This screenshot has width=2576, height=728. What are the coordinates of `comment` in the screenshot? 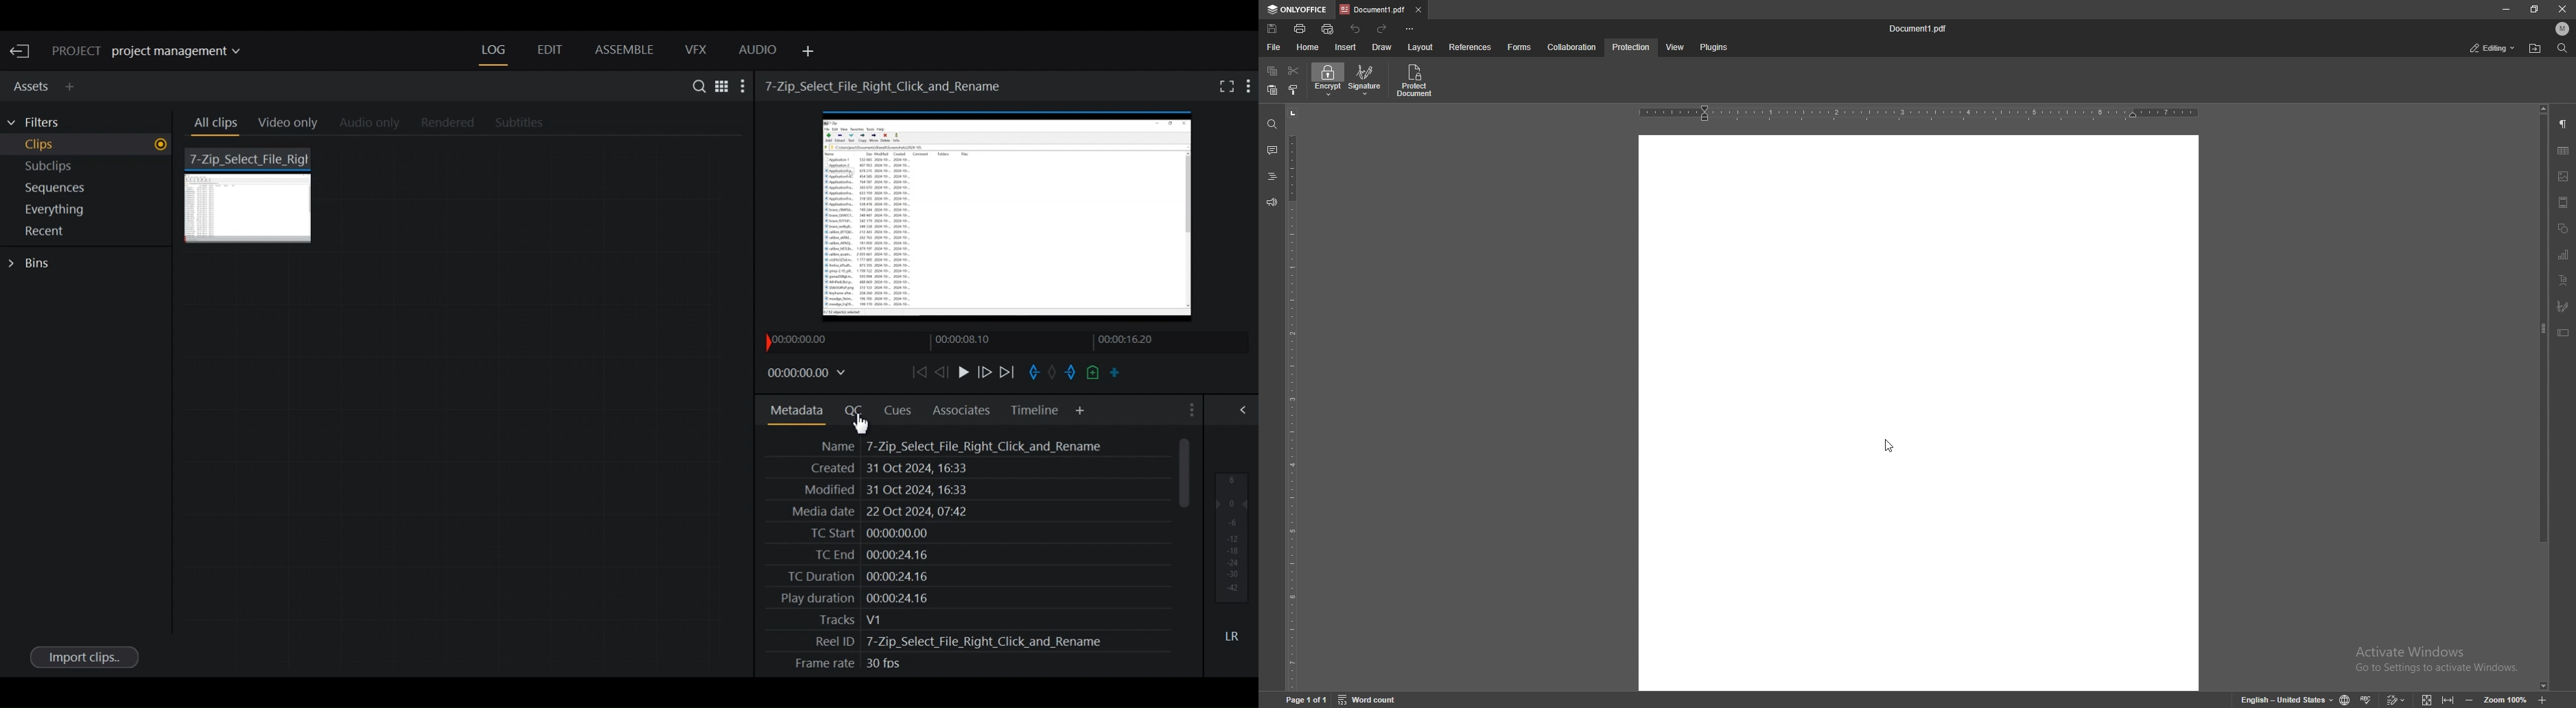 It's located at (1272, 150).